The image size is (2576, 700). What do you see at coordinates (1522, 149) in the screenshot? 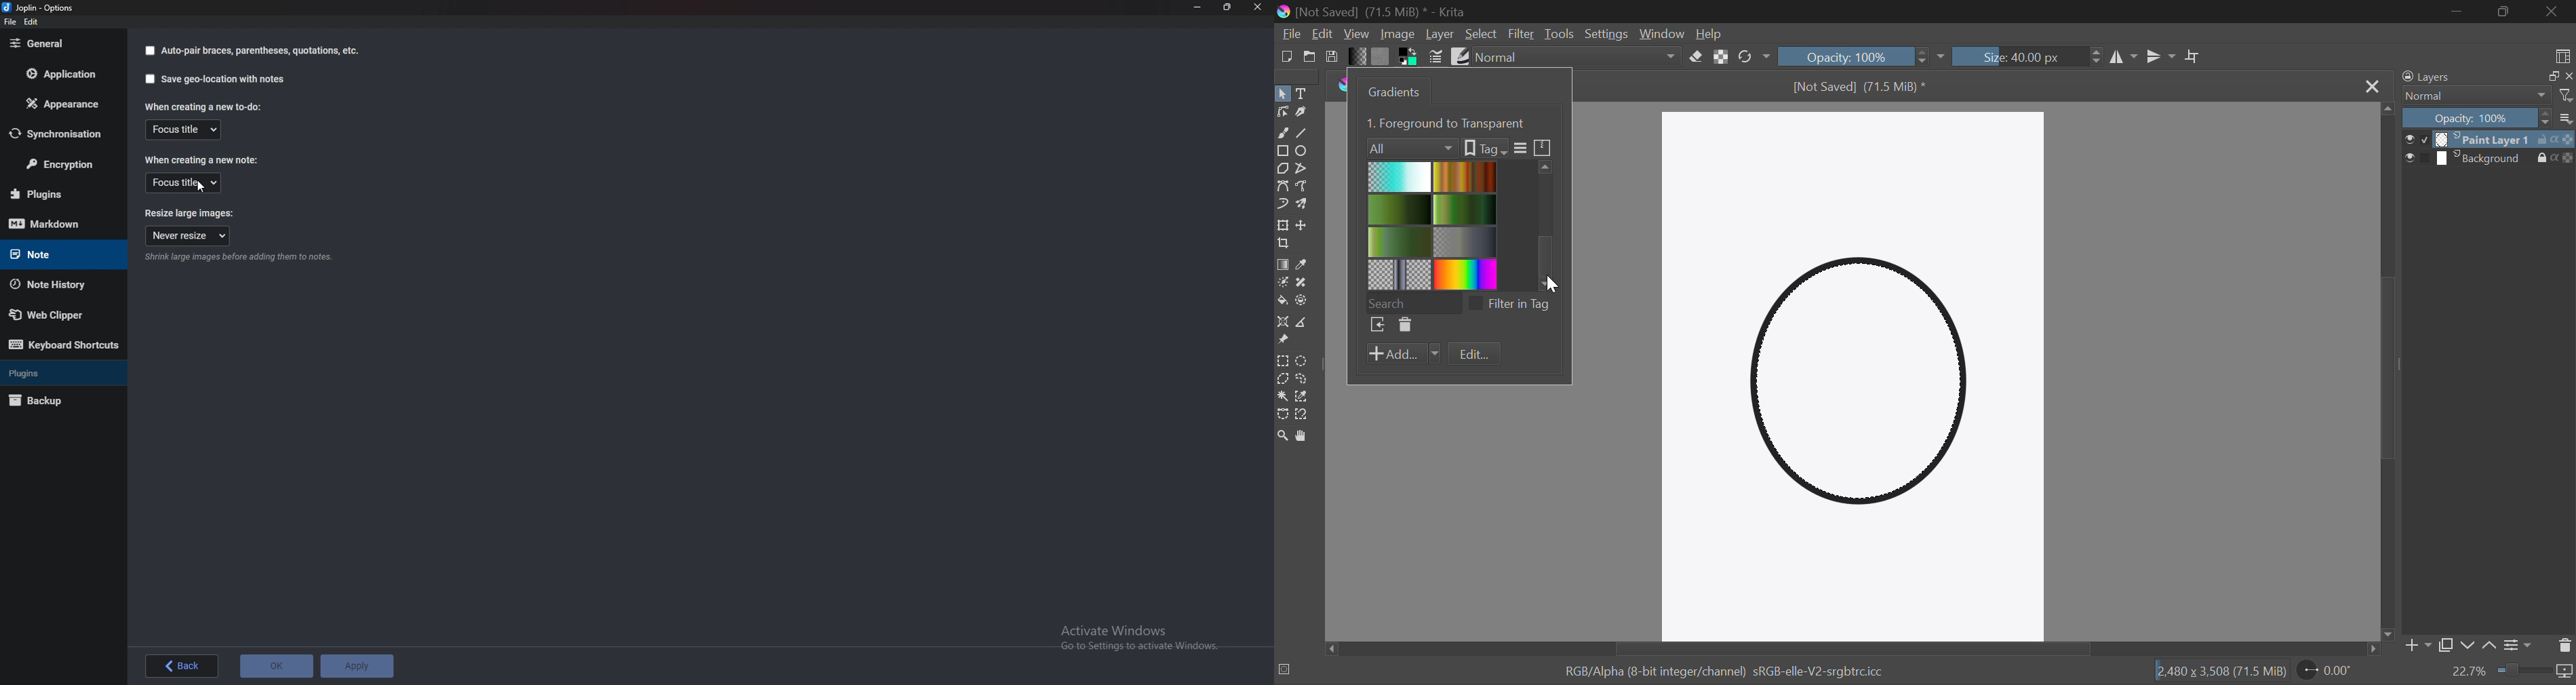
I see `more` at bounding box center [1522, 149].